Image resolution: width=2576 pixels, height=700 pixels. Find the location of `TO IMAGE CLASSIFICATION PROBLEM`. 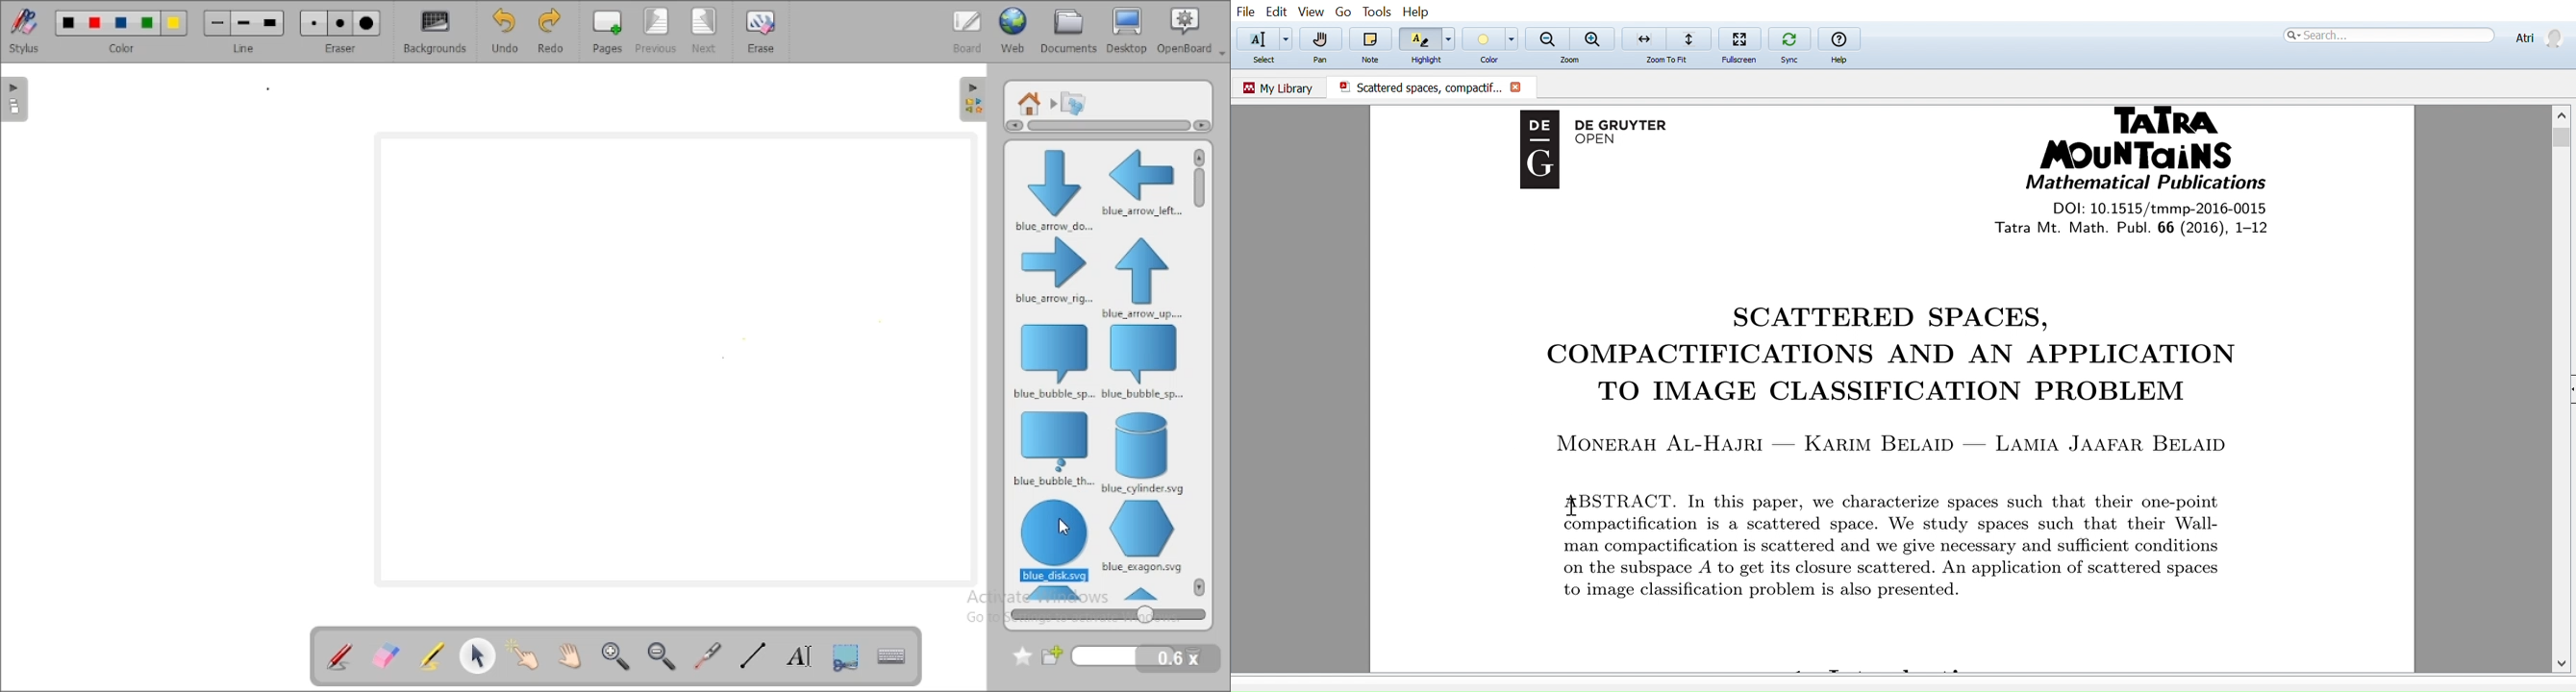

TO IMAGE CLASSIFICATION PROBLEM is located at coordinates (1901, 393).